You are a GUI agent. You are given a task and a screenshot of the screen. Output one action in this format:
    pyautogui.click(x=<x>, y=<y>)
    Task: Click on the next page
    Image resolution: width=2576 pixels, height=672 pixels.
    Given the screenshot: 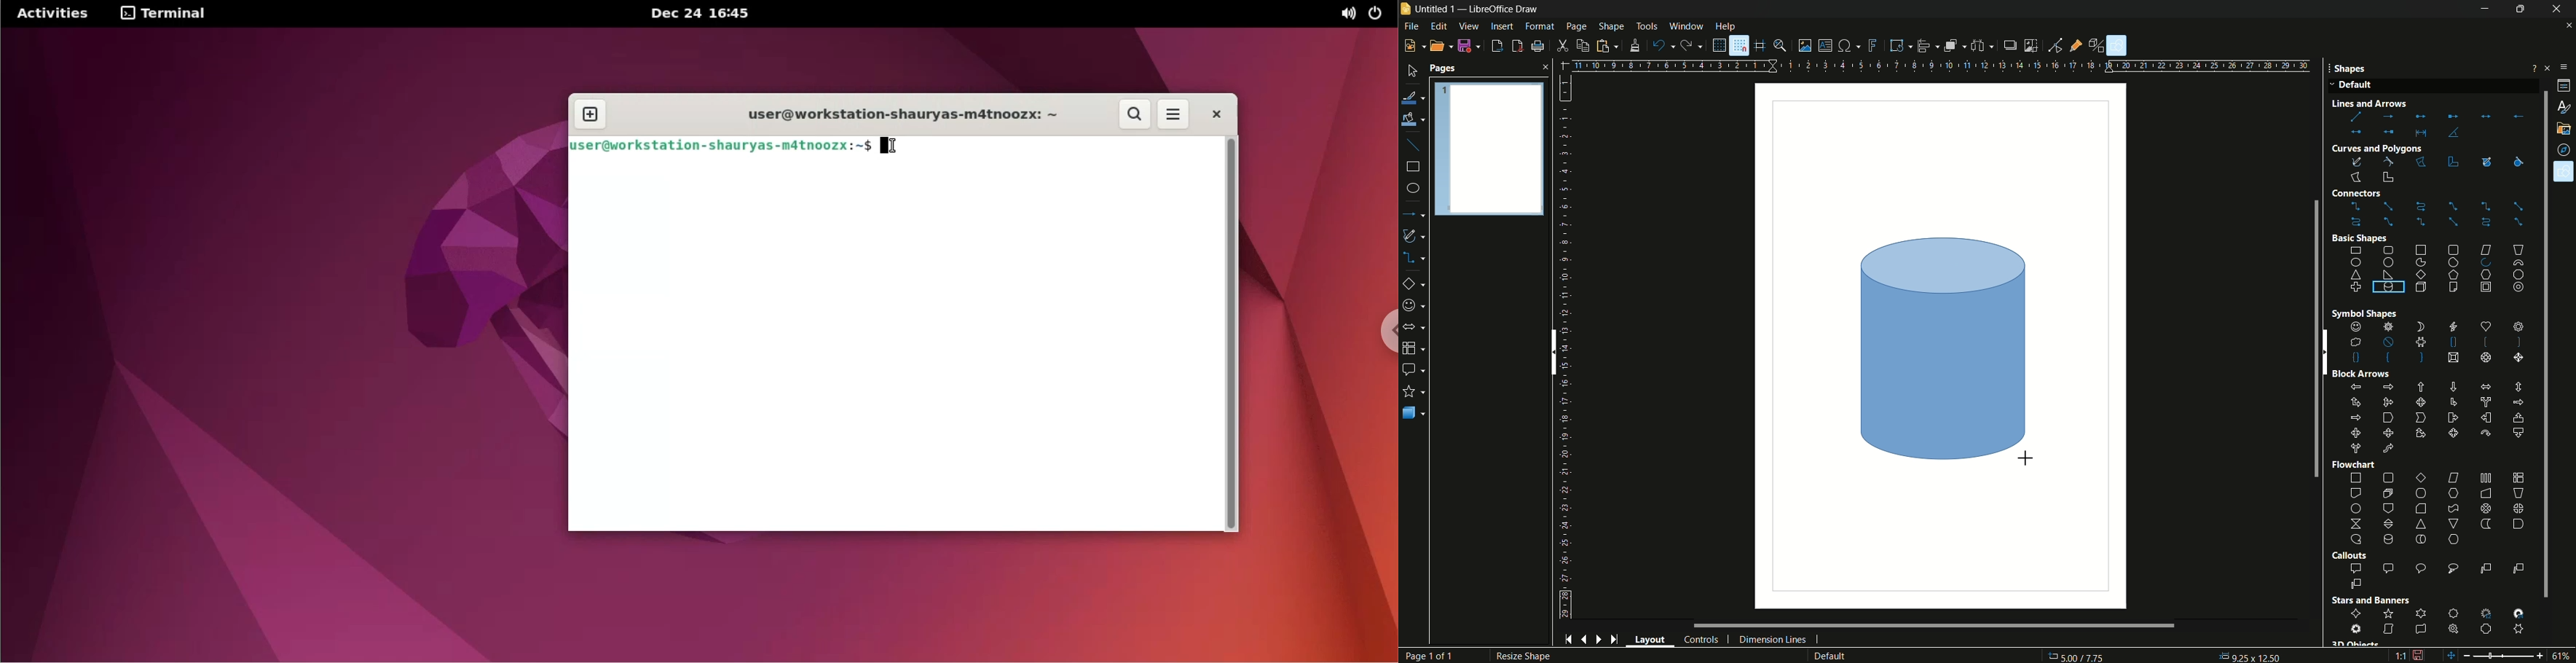 What is the action you would take?
    pyautogui.click(x=1599, y=640)
    